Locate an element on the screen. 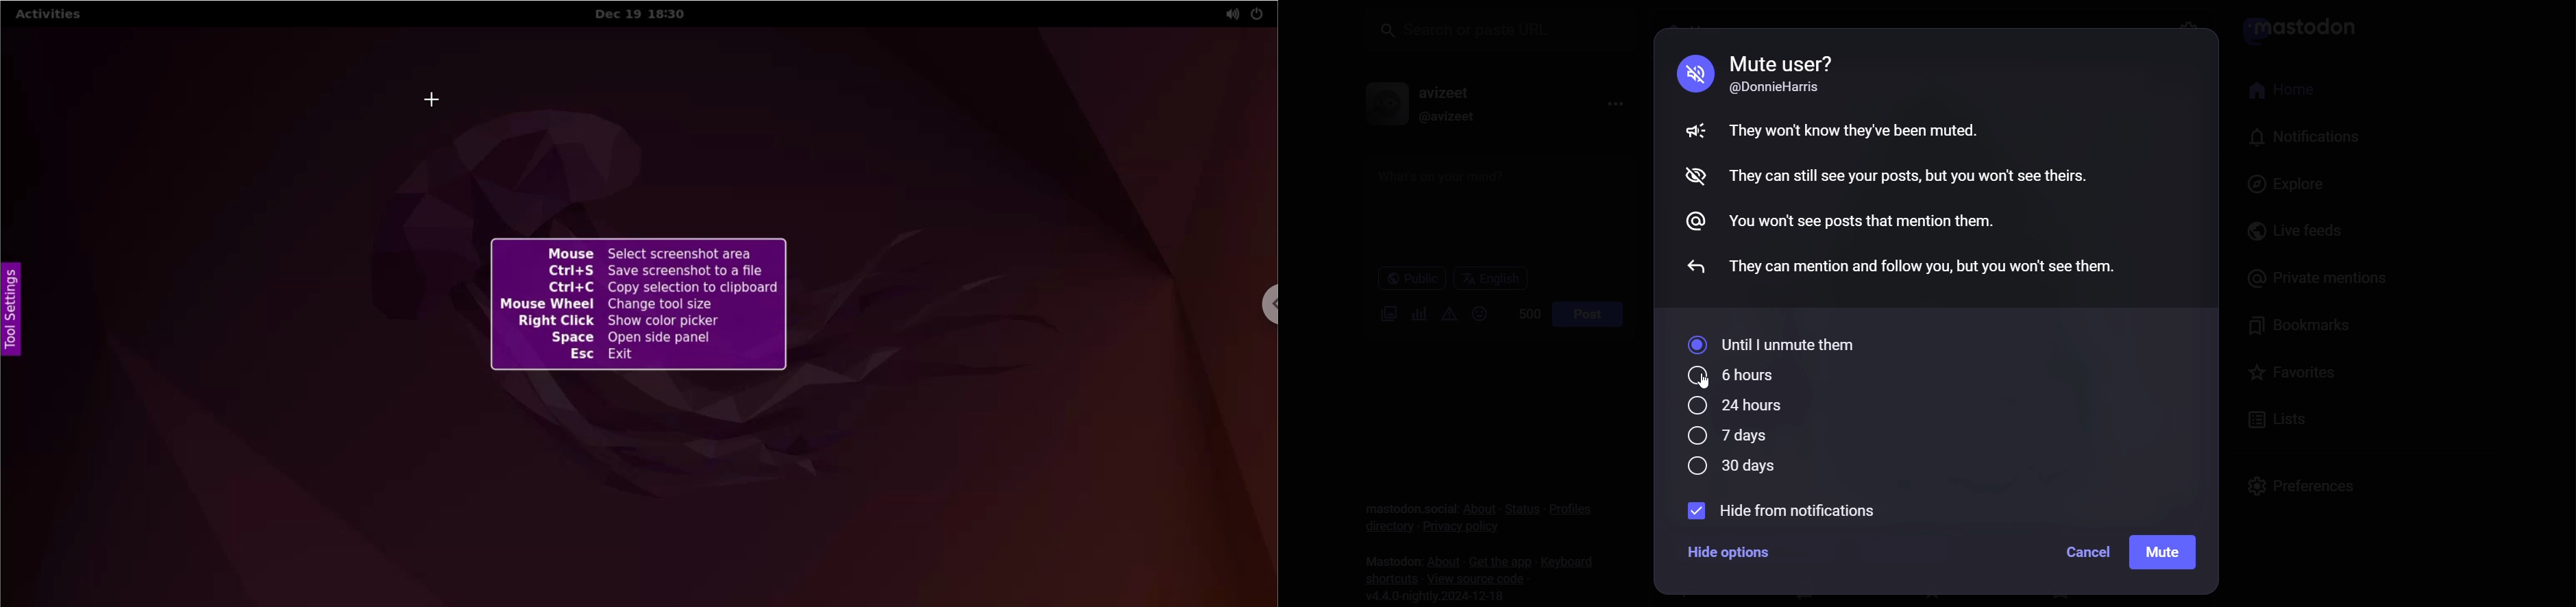 This screenshot has width=2576, height=616. cursor is located at coordinates (436, 103).